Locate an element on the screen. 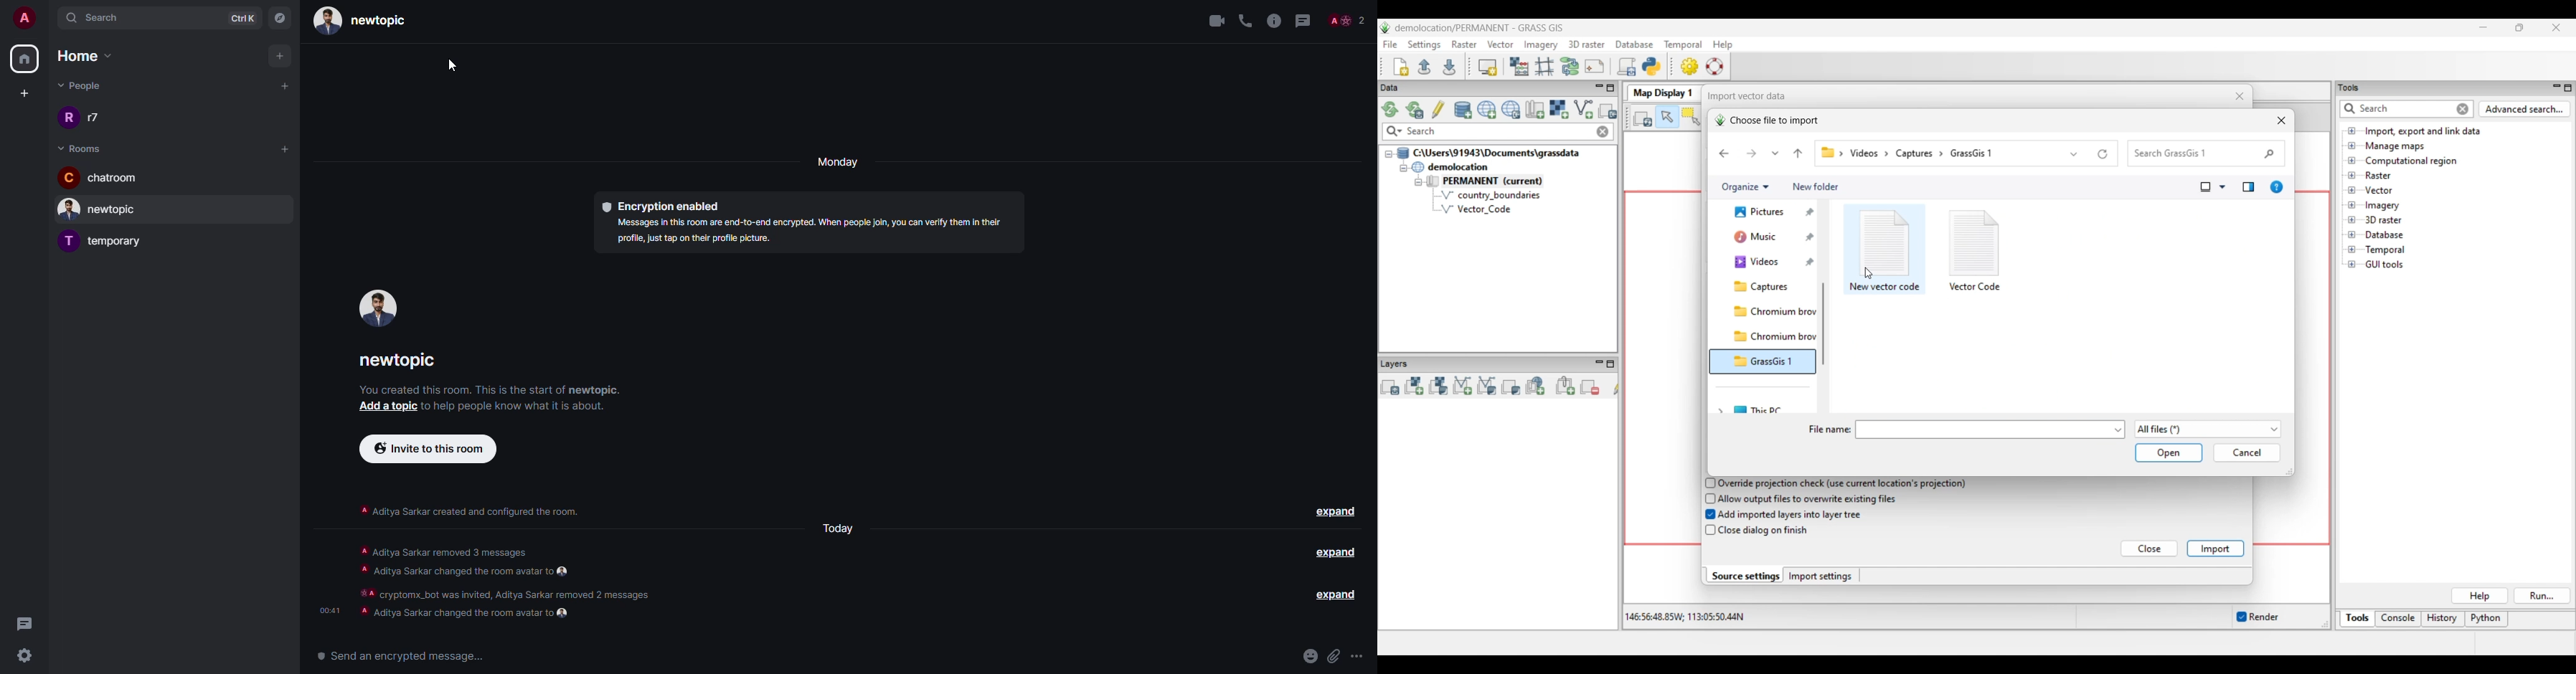 This screenshot has width=2576, height=700. Save and open inputs is located at coordinates (2168, 454).